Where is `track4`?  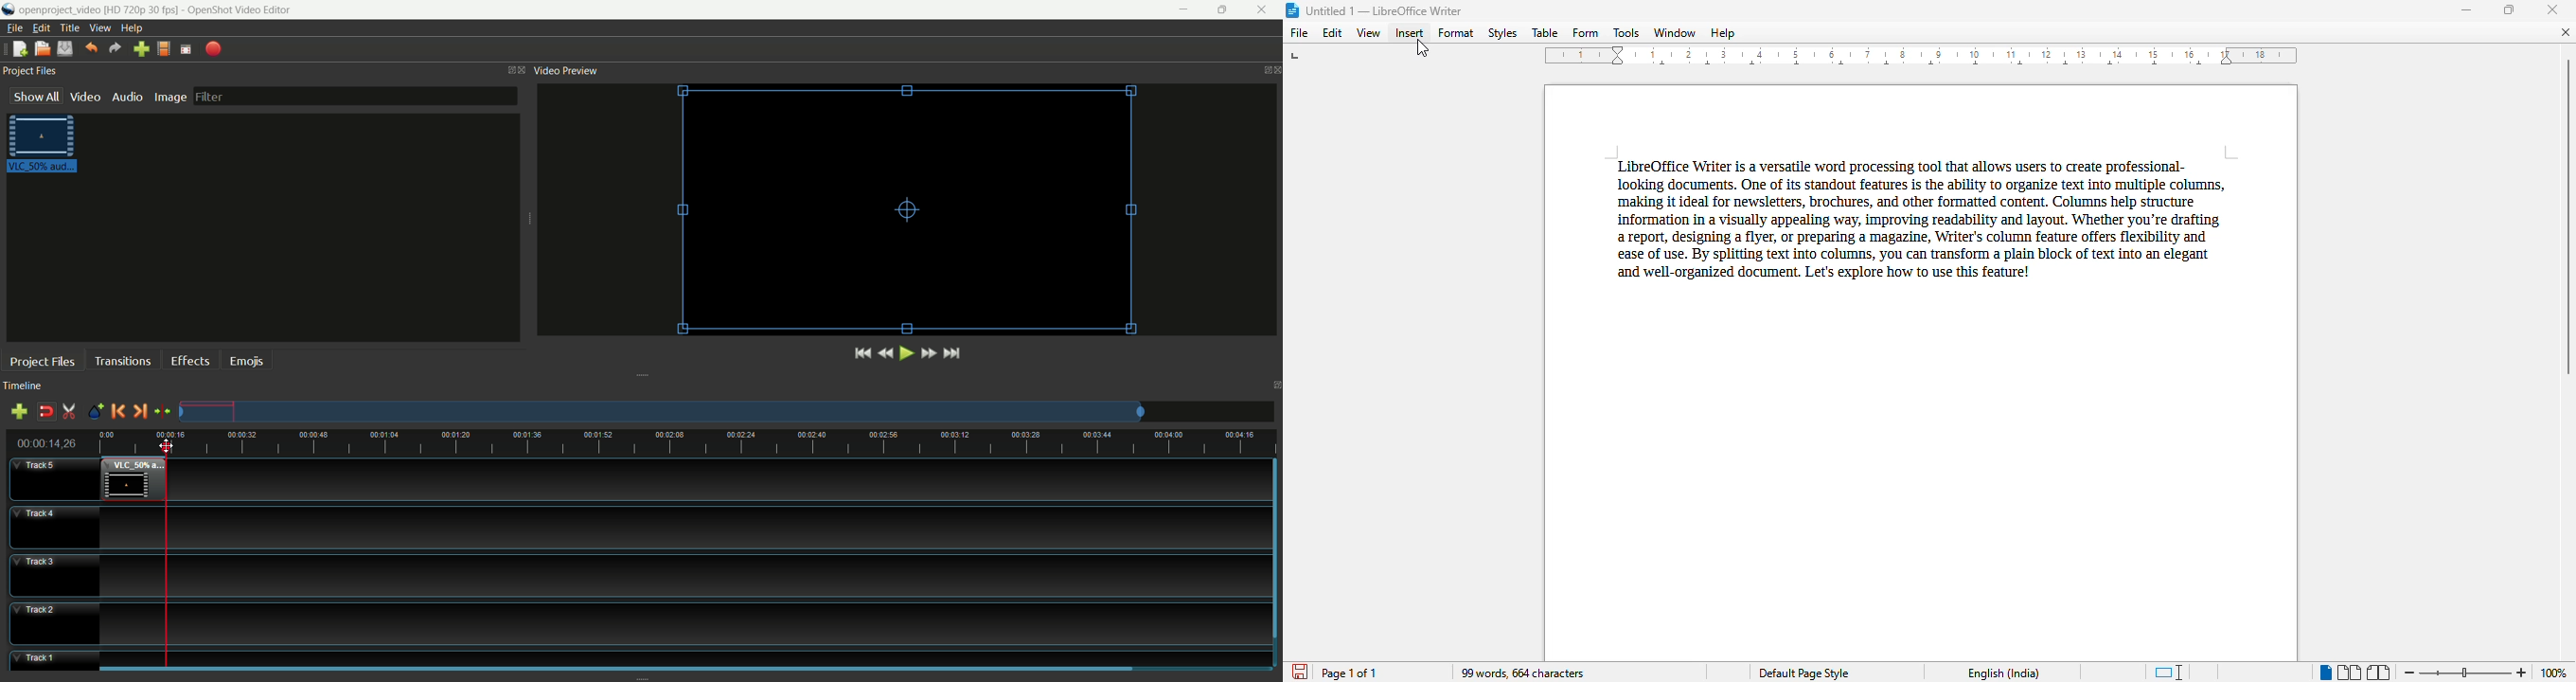 track4 is located at coordinates (54, 527).